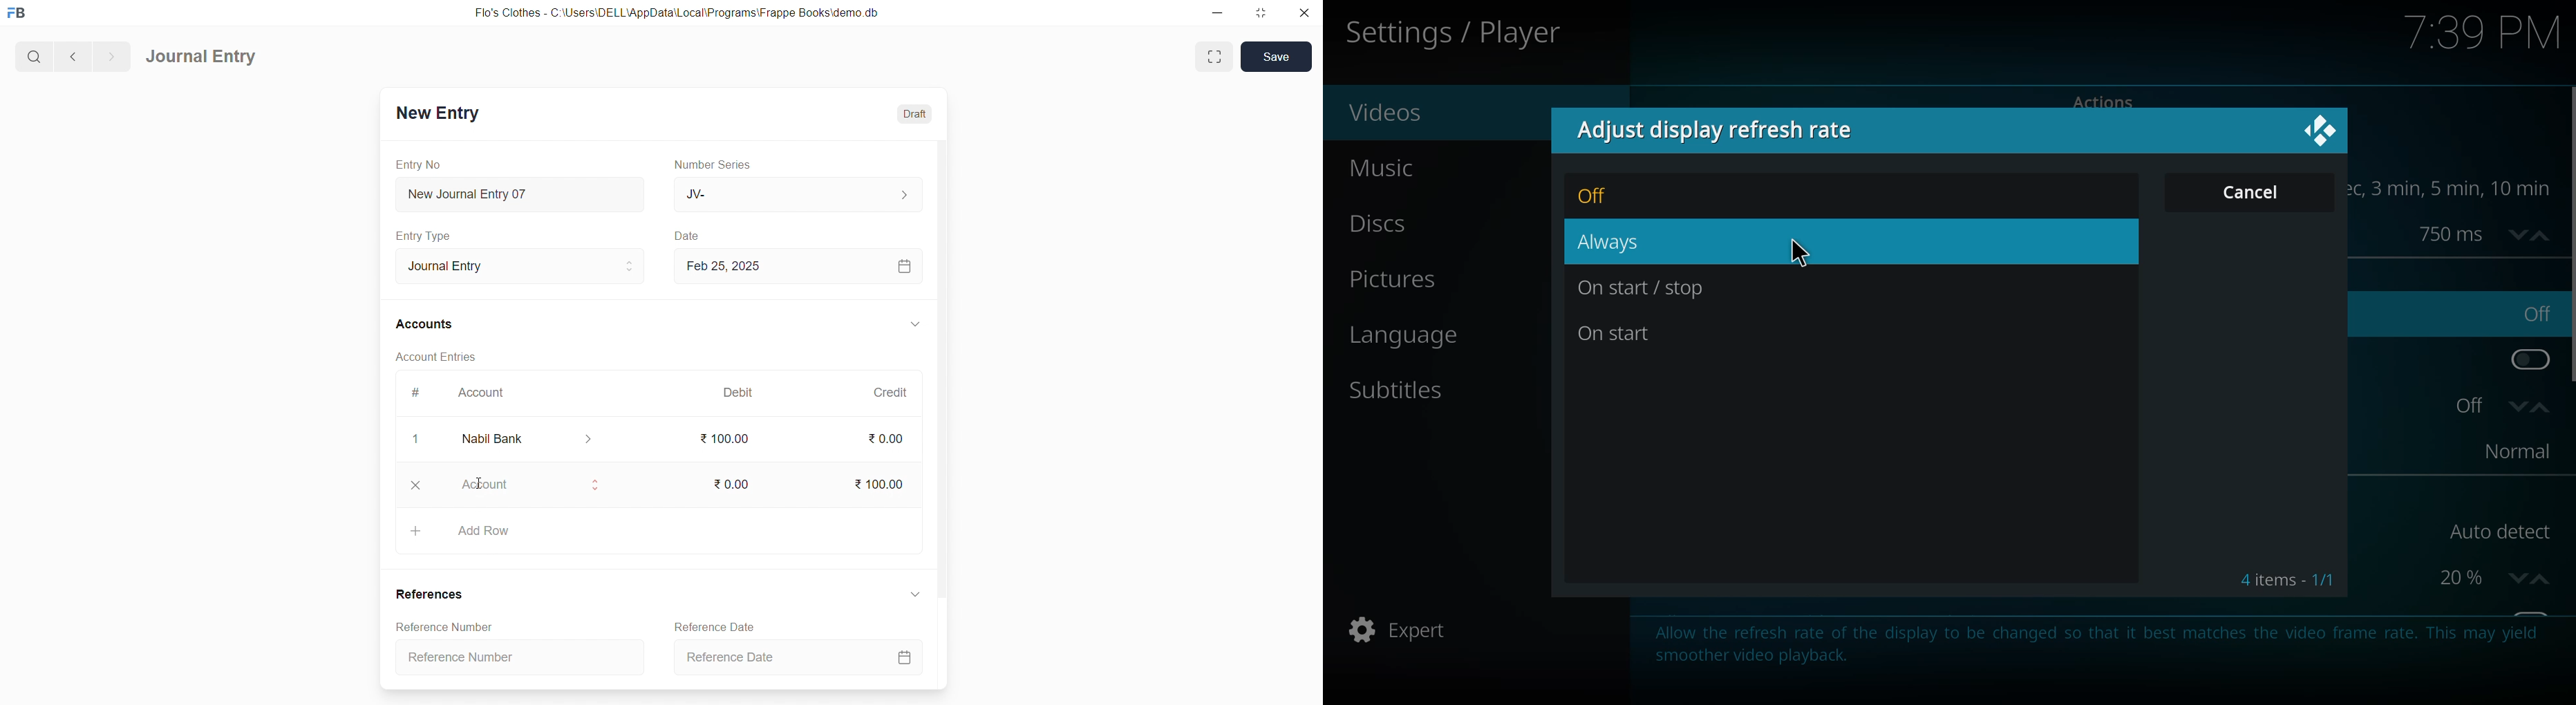 The height and width of the screenshot is (728, 2576). I want to click on Account Entries, so click(438, 359).